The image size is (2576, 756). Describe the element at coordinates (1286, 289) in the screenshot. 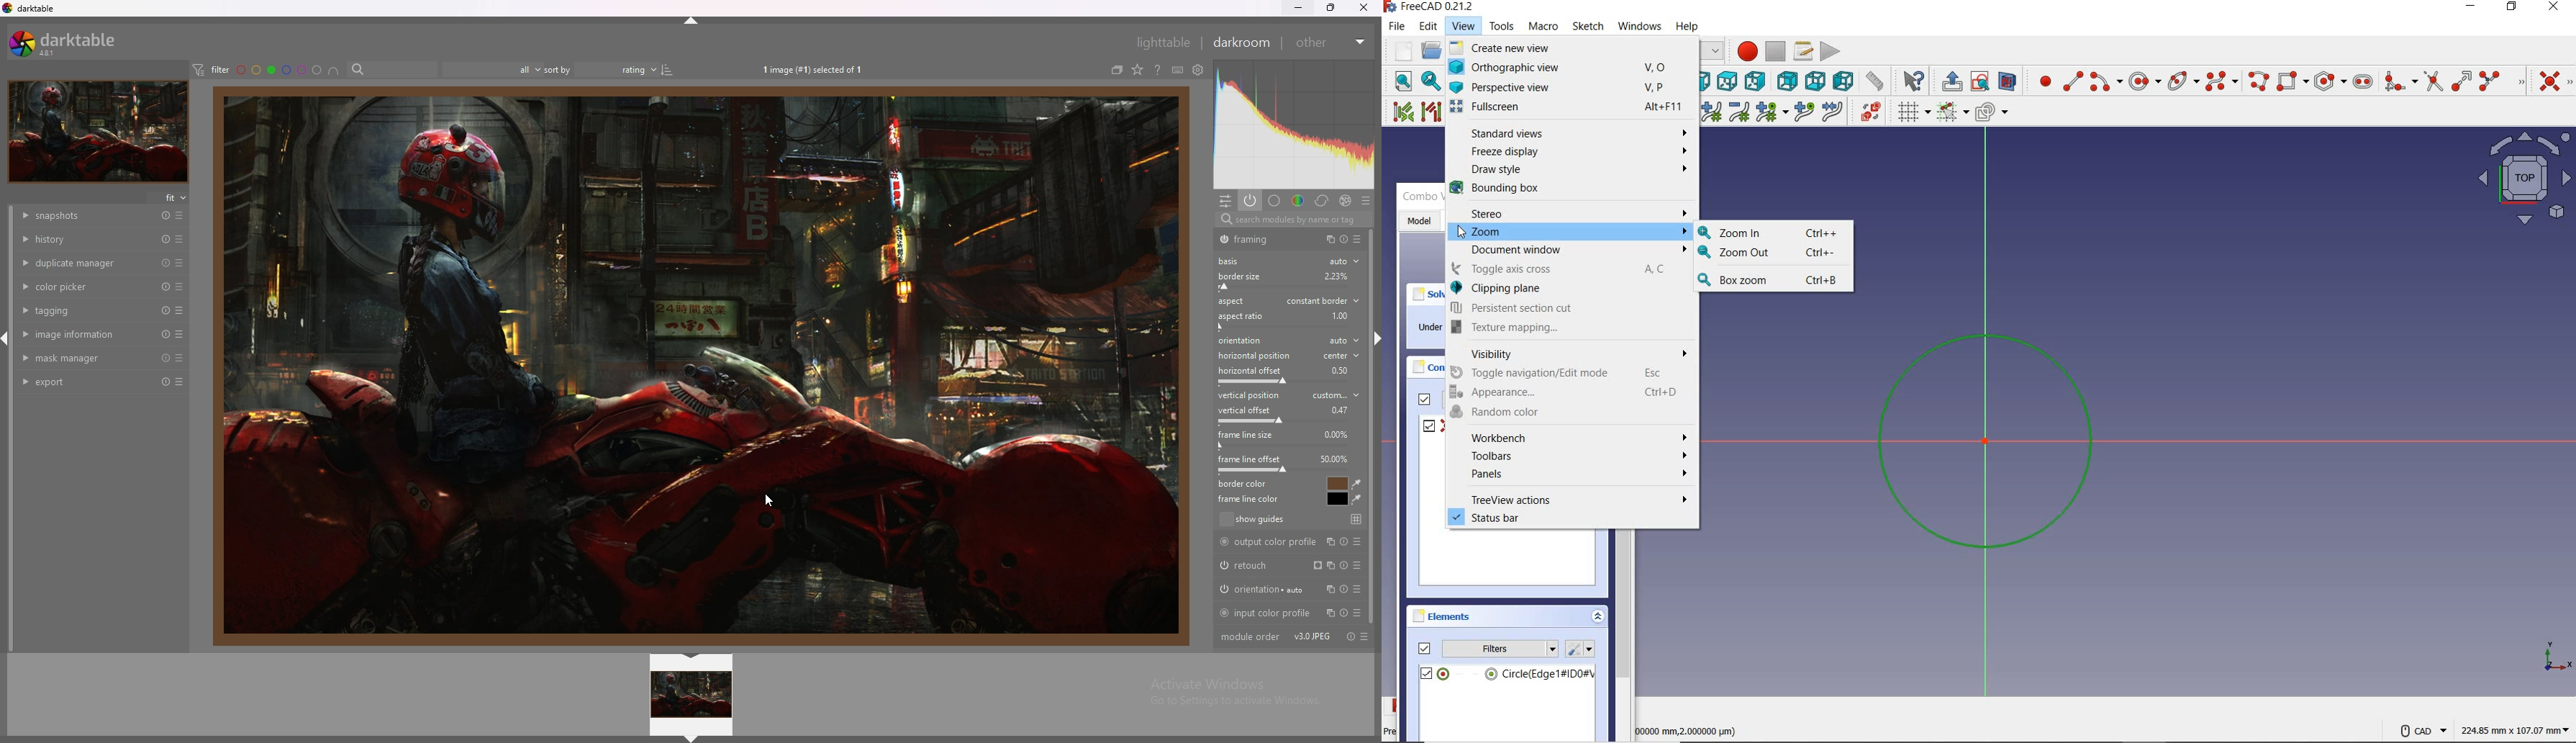

I see `border size offset bar` at that location.